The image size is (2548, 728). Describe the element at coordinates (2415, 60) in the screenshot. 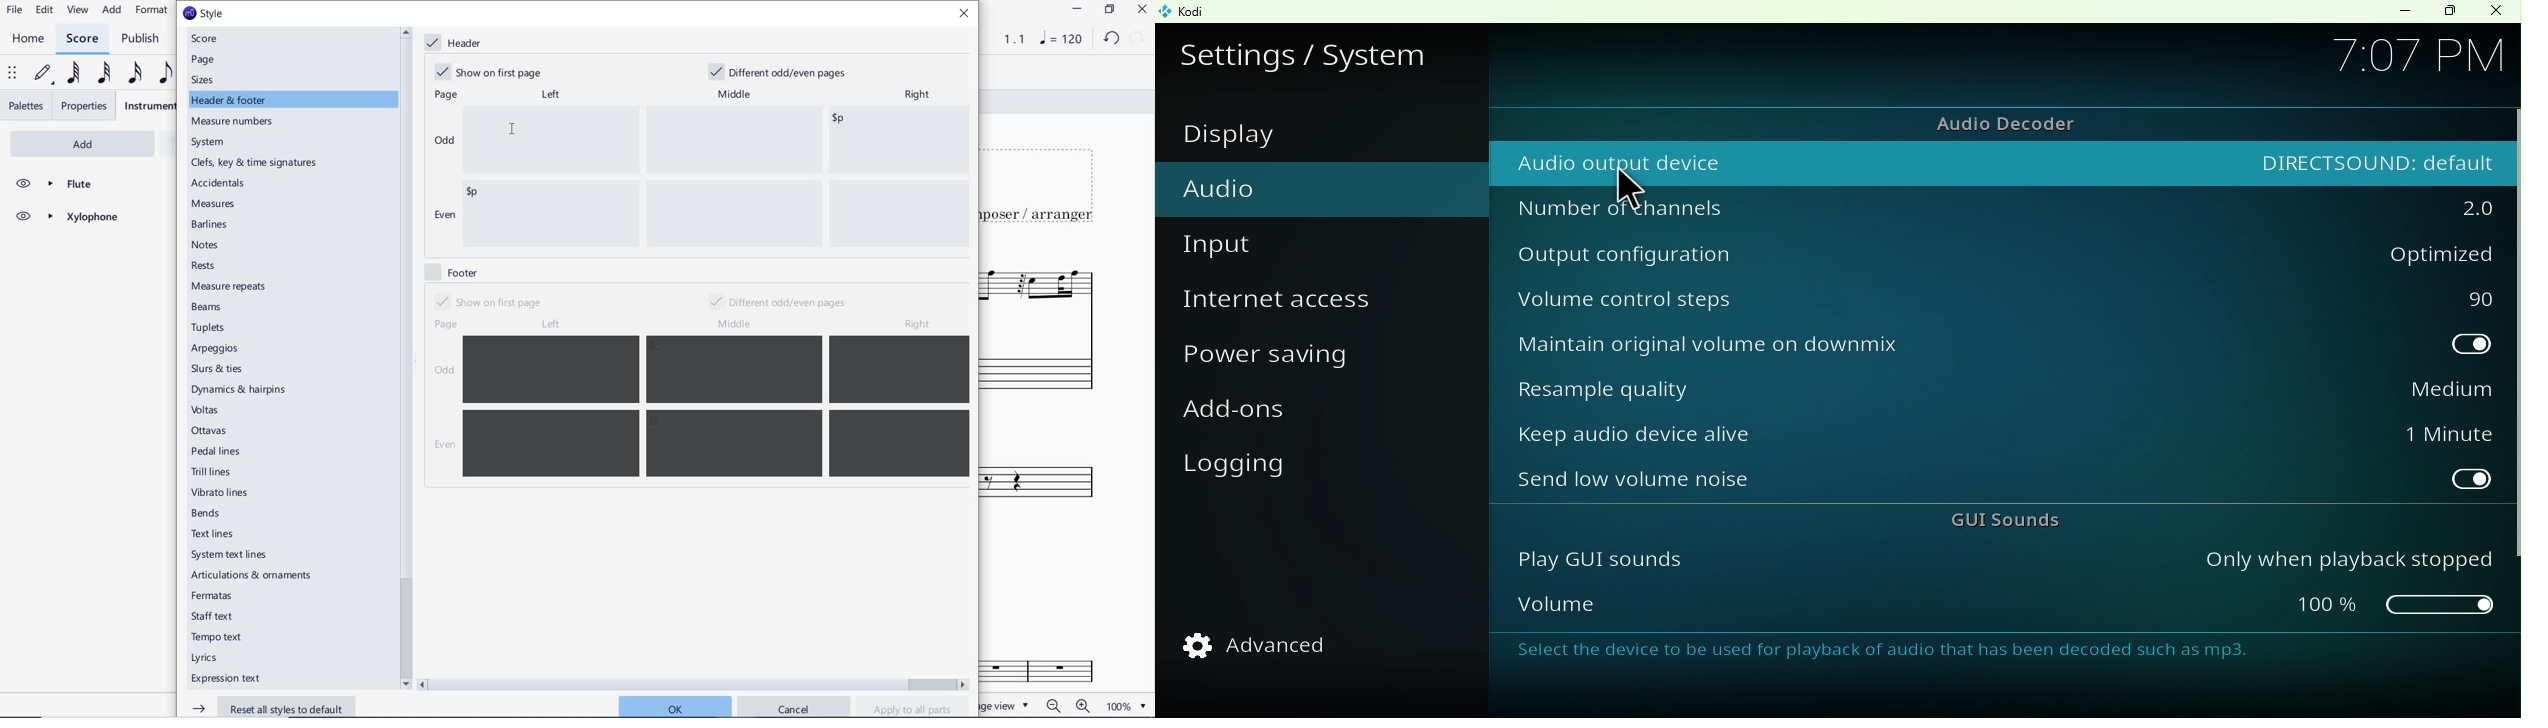

I see `7:07 PM` at that location.